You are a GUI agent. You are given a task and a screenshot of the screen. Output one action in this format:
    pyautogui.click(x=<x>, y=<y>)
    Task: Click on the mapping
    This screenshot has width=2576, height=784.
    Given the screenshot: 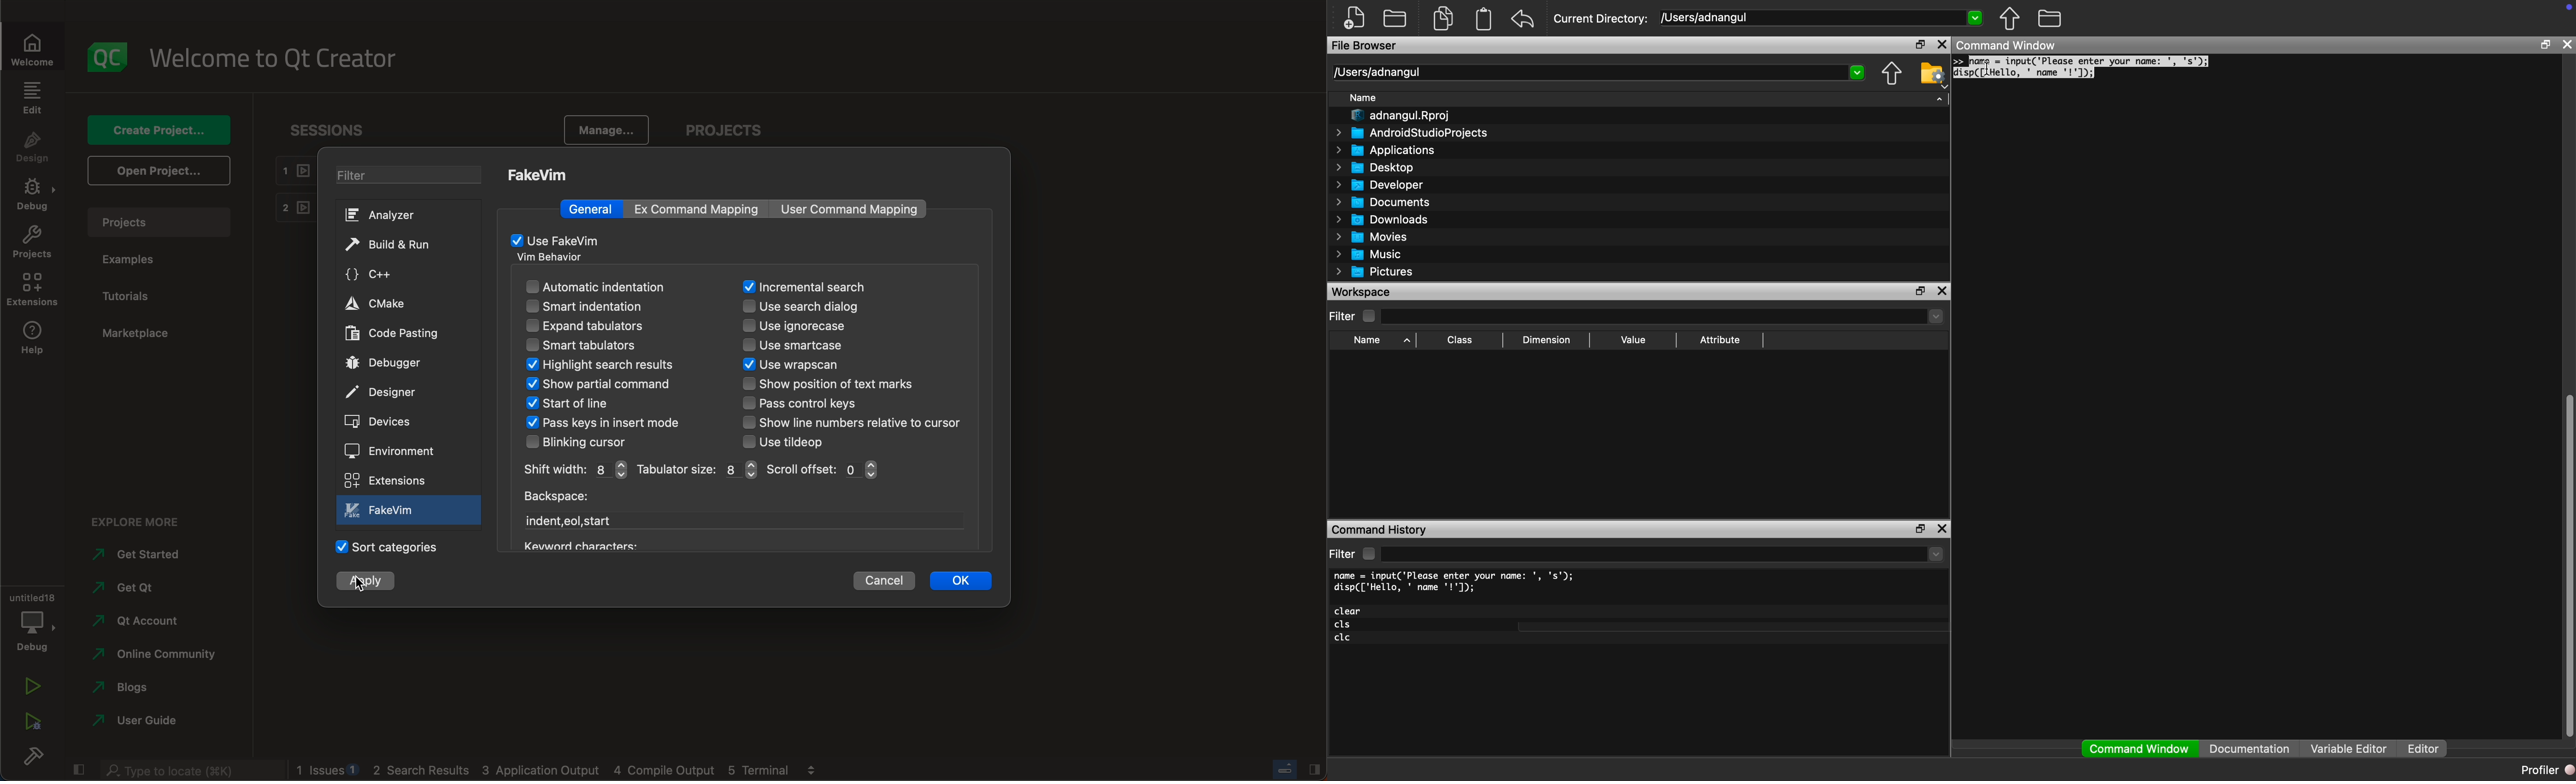 What is the action you would take?
    pyautogui.click(x=704, y=209)
    